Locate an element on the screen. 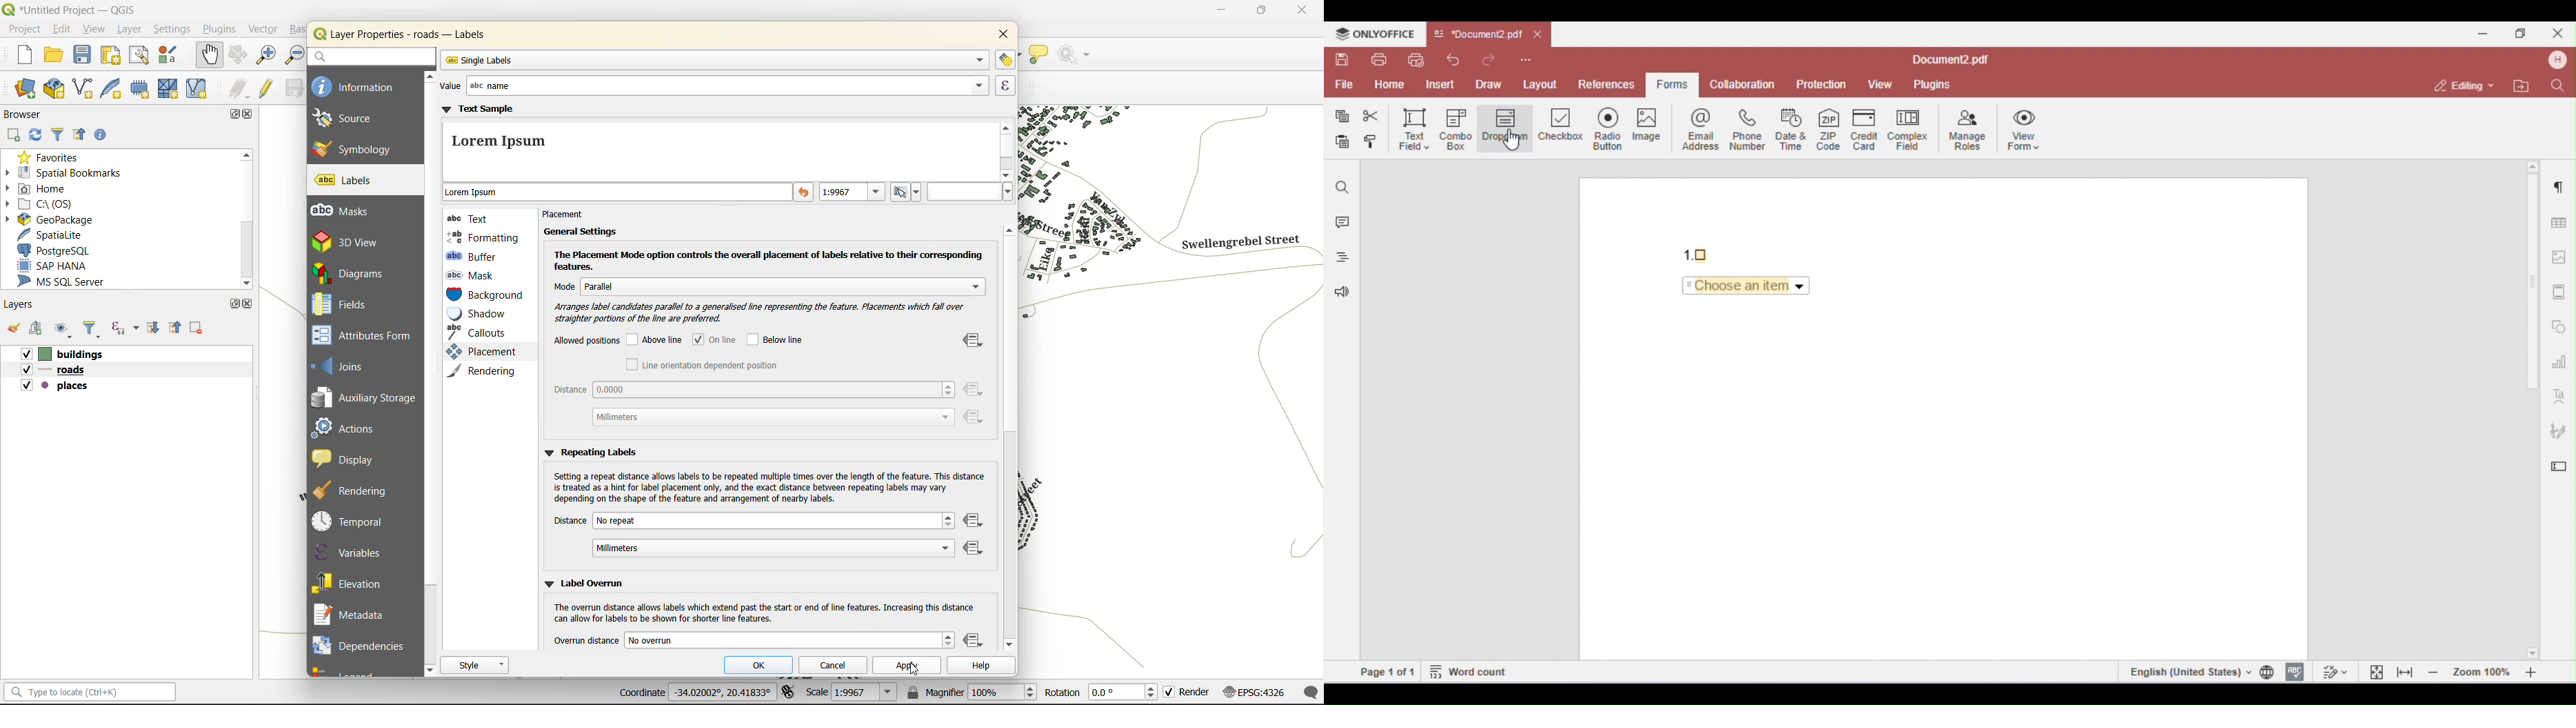  spatial bookmarks is located at coordinates (75, 175).